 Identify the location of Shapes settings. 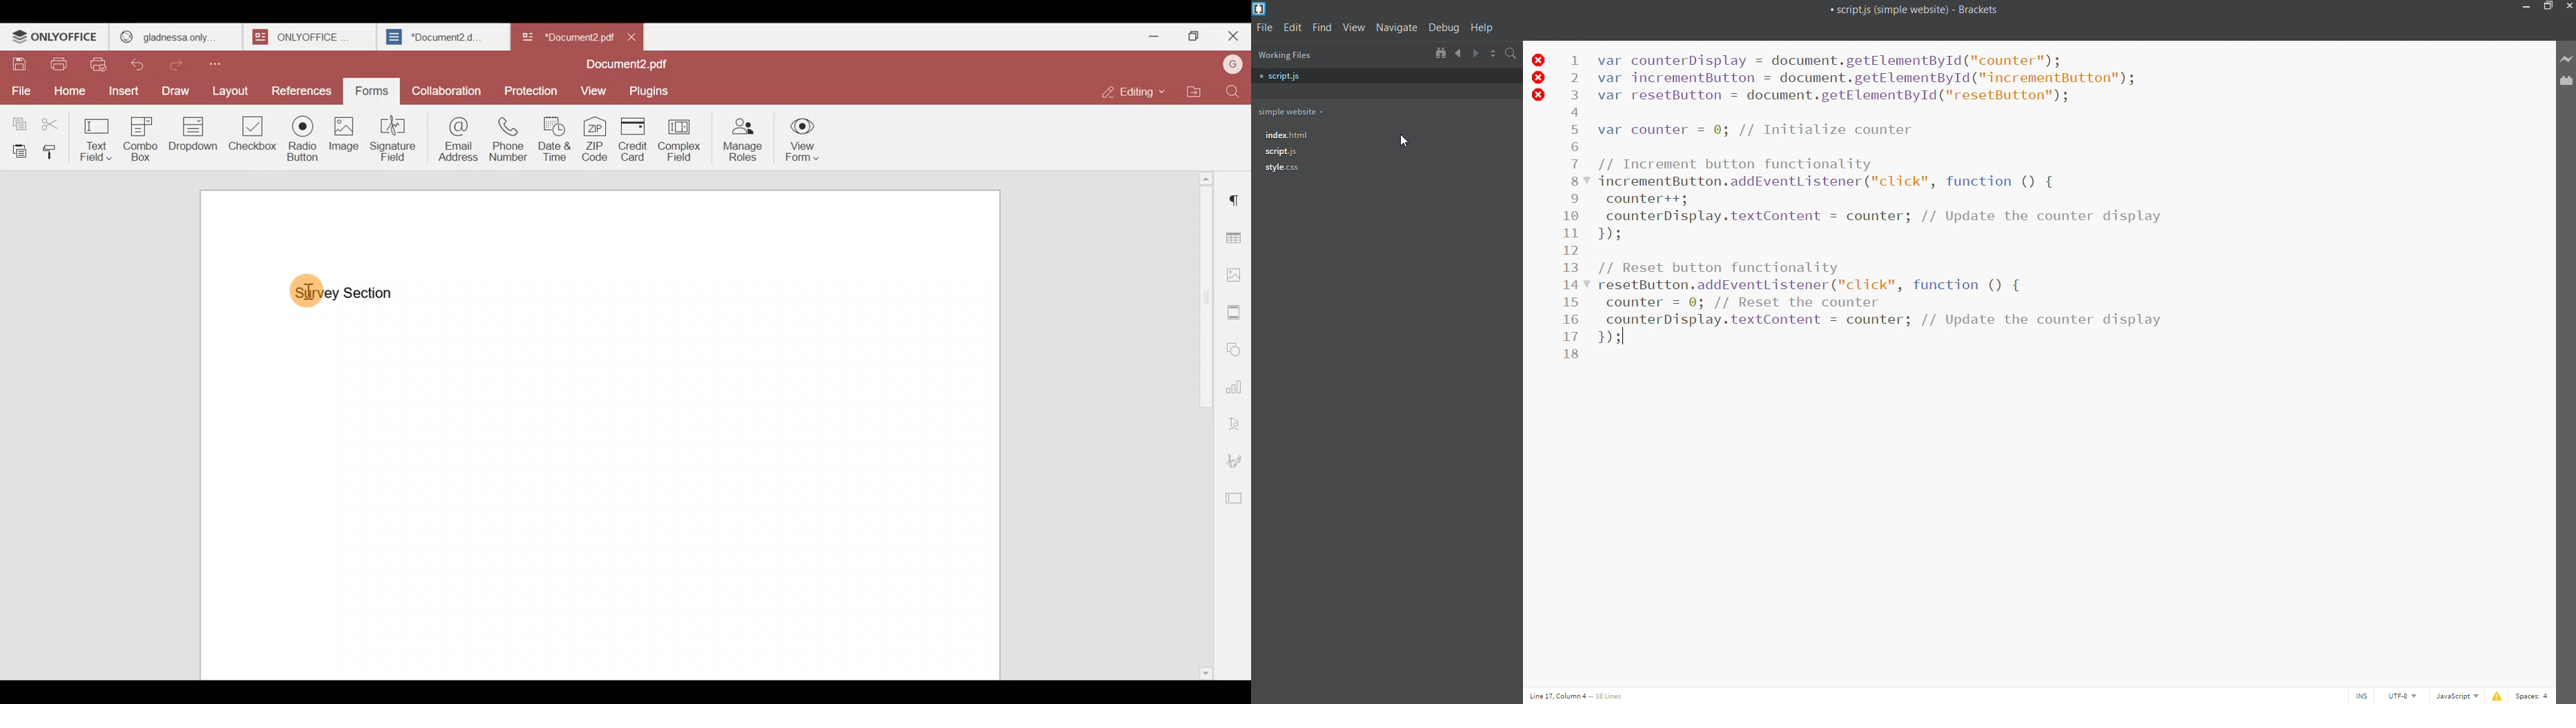
(1236, 349).